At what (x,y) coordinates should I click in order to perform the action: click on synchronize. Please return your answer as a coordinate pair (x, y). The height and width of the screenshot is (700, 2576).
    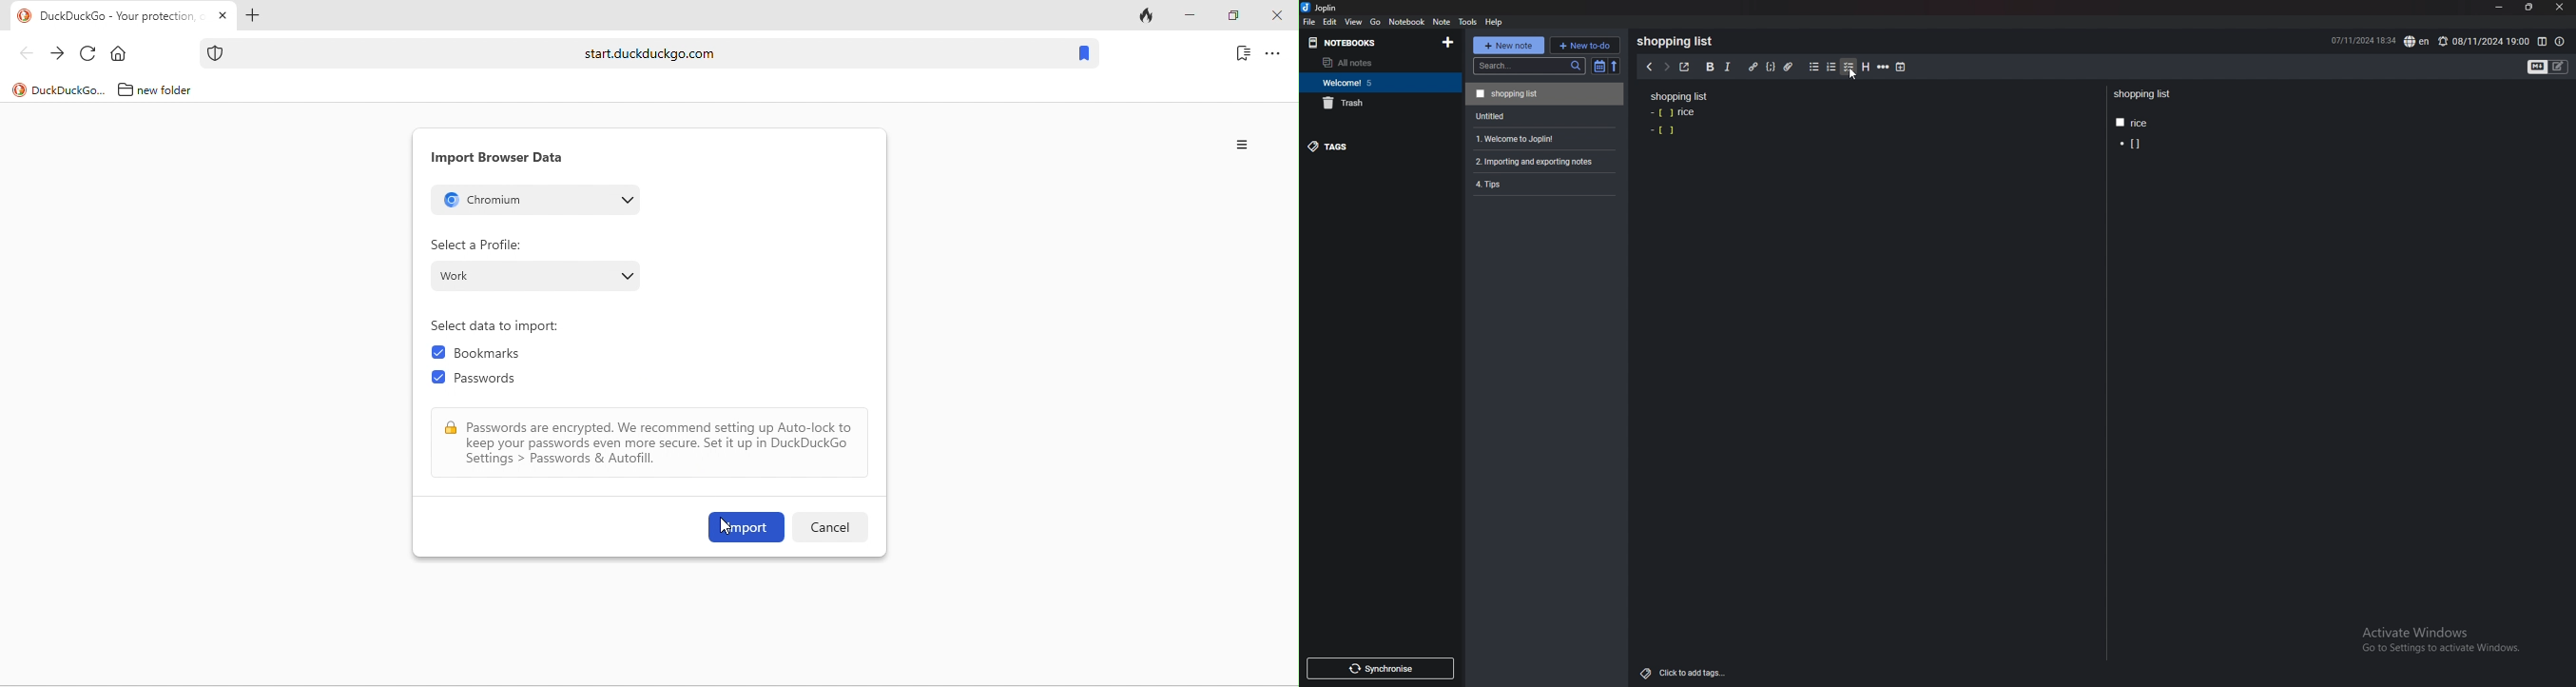
    Looking at the image, I should click on (1379, 668).